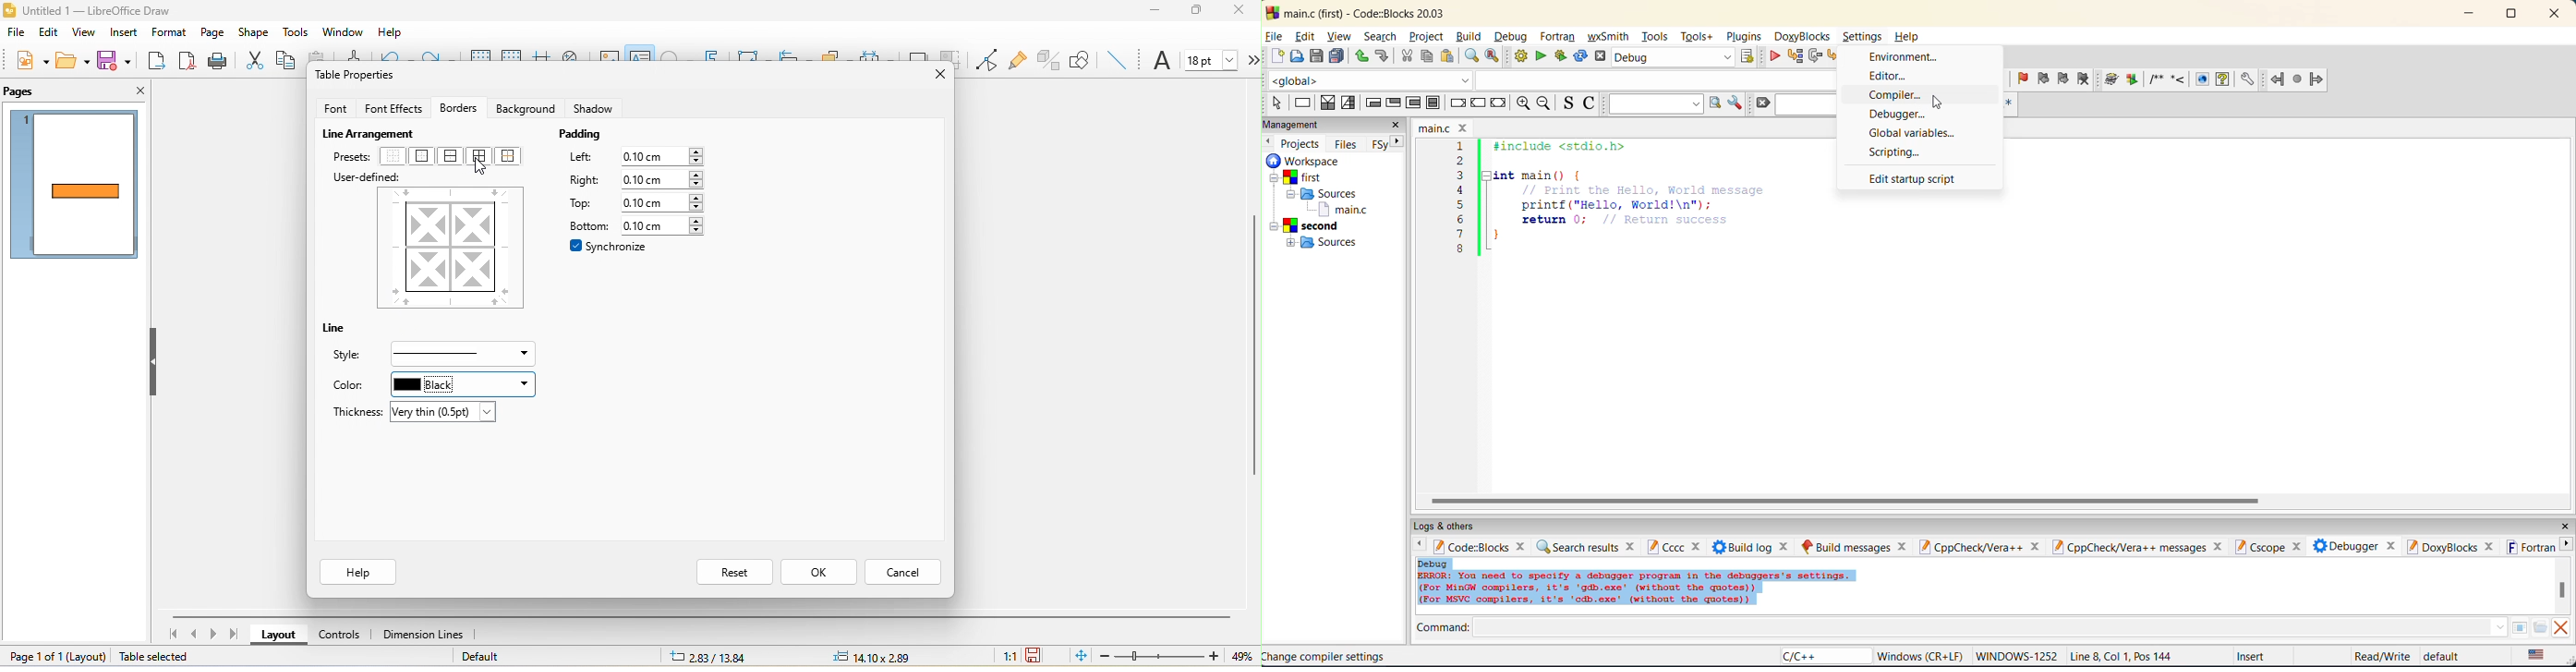 The image size is (2576, 672). What do you see at coordinates (2124, 655) in the screenshot?
I see `Line 8, Col 1, Pos 144` at bounding box center [2124, 655].